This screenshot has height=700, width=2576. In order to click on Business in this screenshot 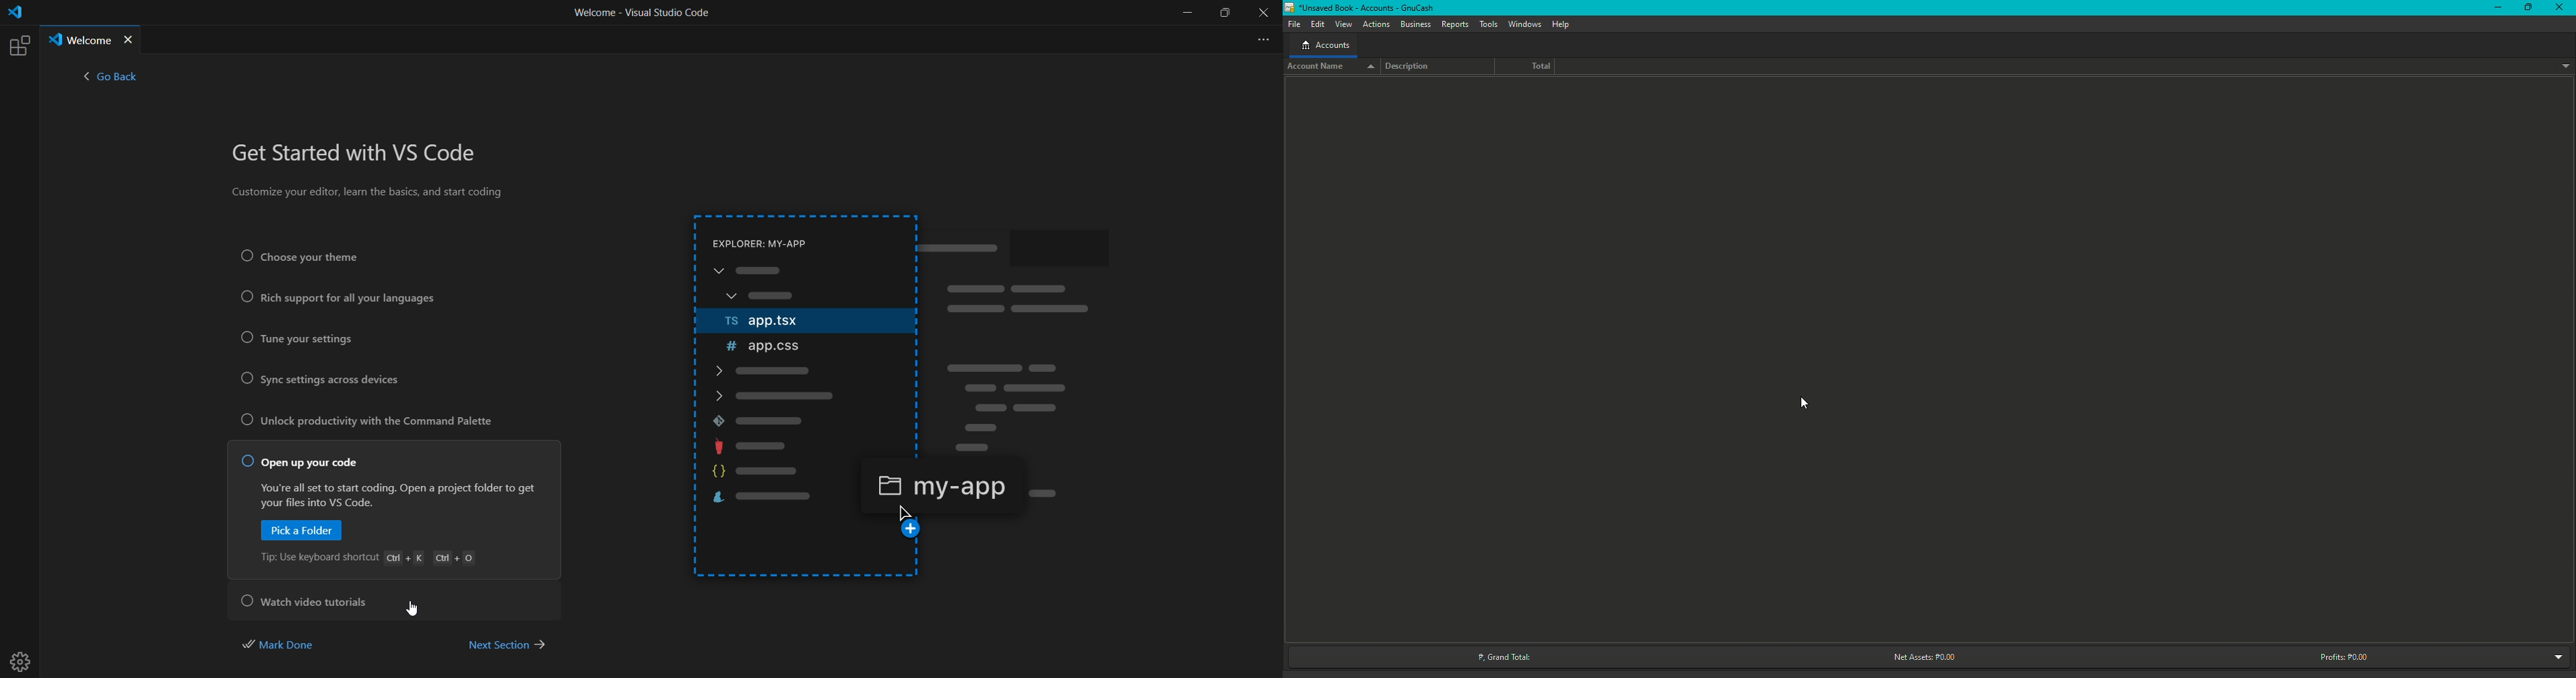, I will do `click(1416, 24)`.